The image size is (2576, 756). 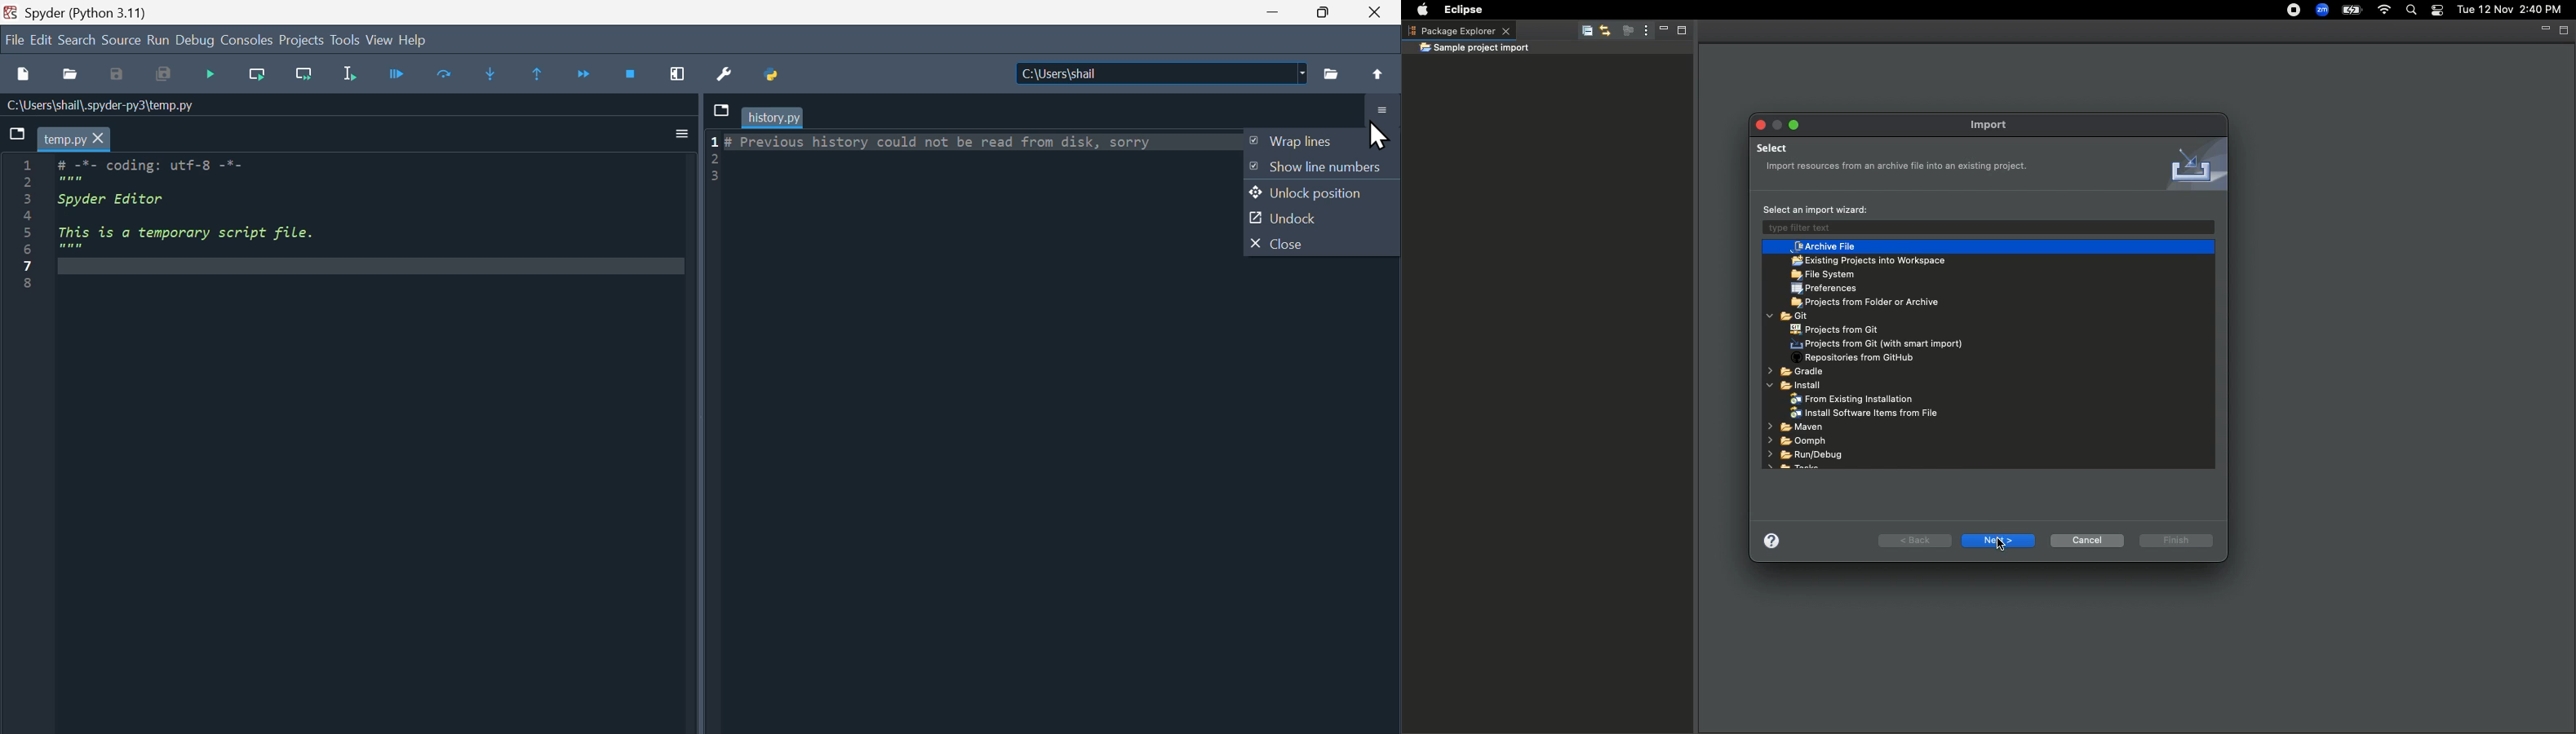 I want to click on Restore, so click(x=1322, y=14).